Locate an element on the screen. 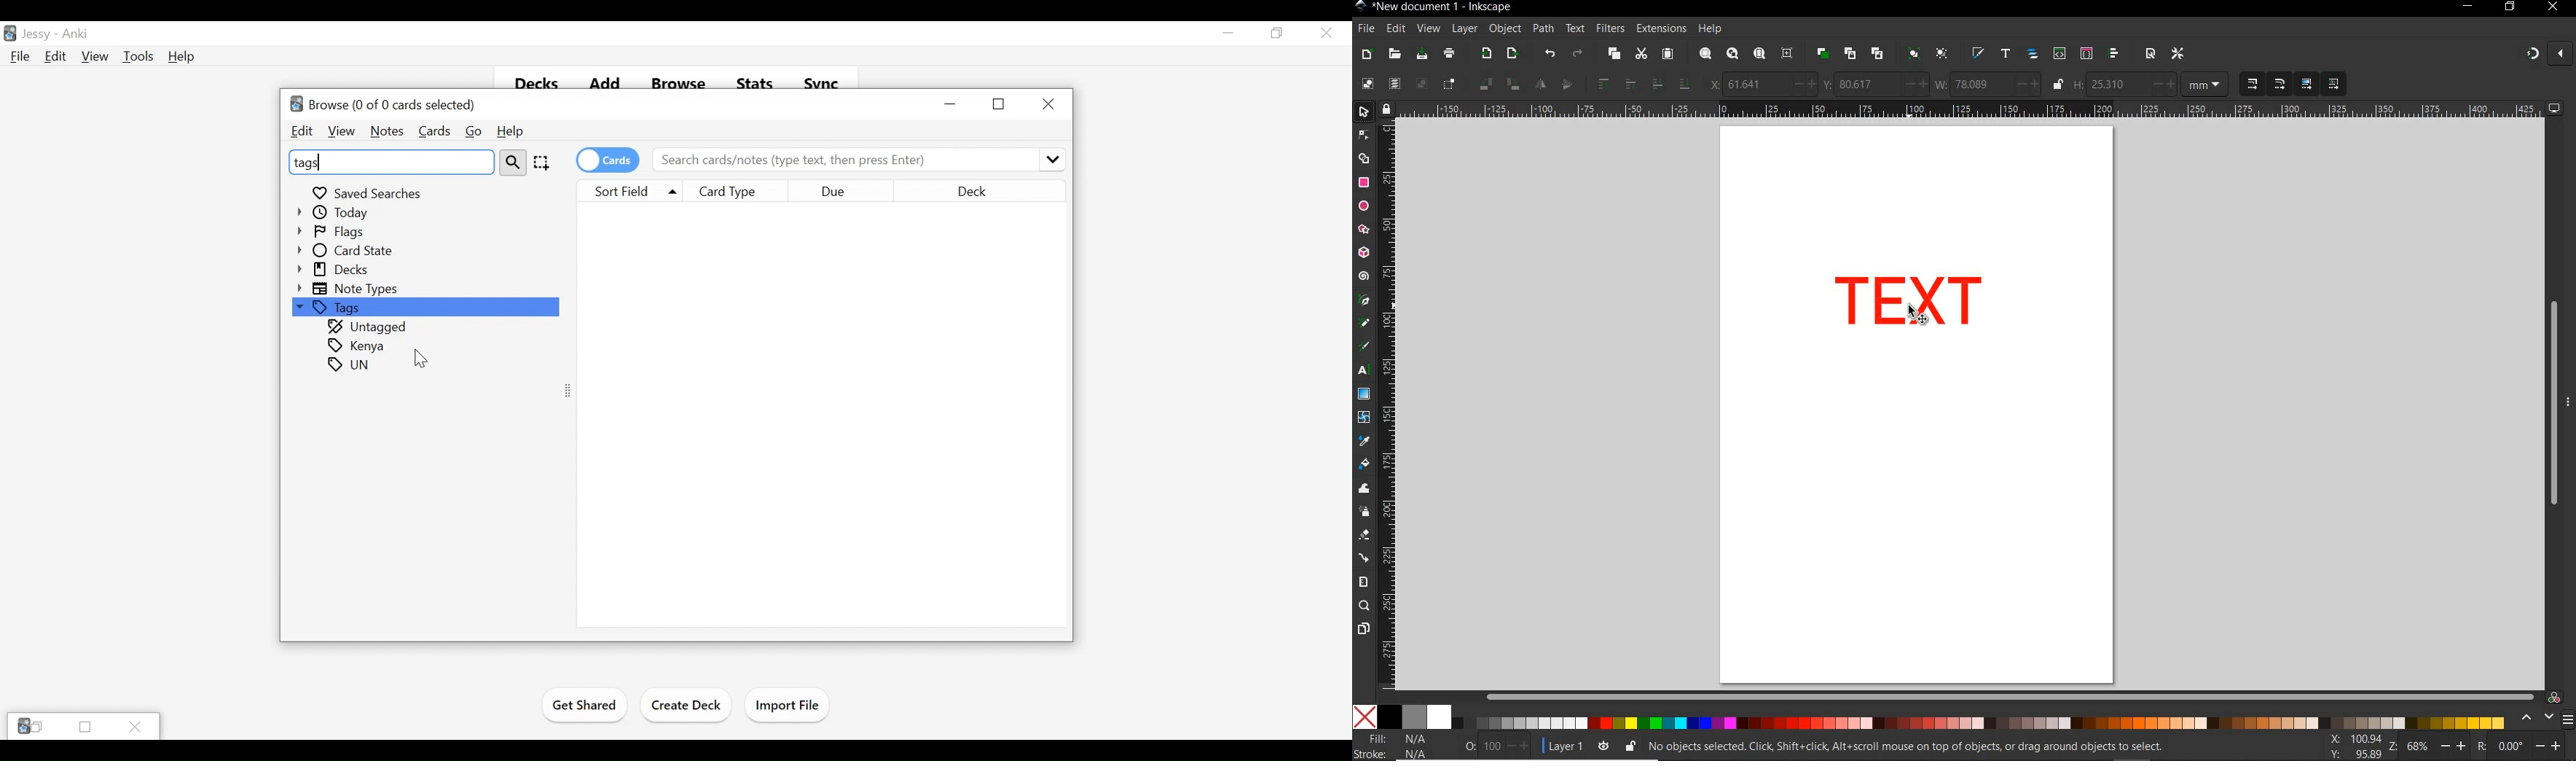  Restore is located at coordinates (998, 104).